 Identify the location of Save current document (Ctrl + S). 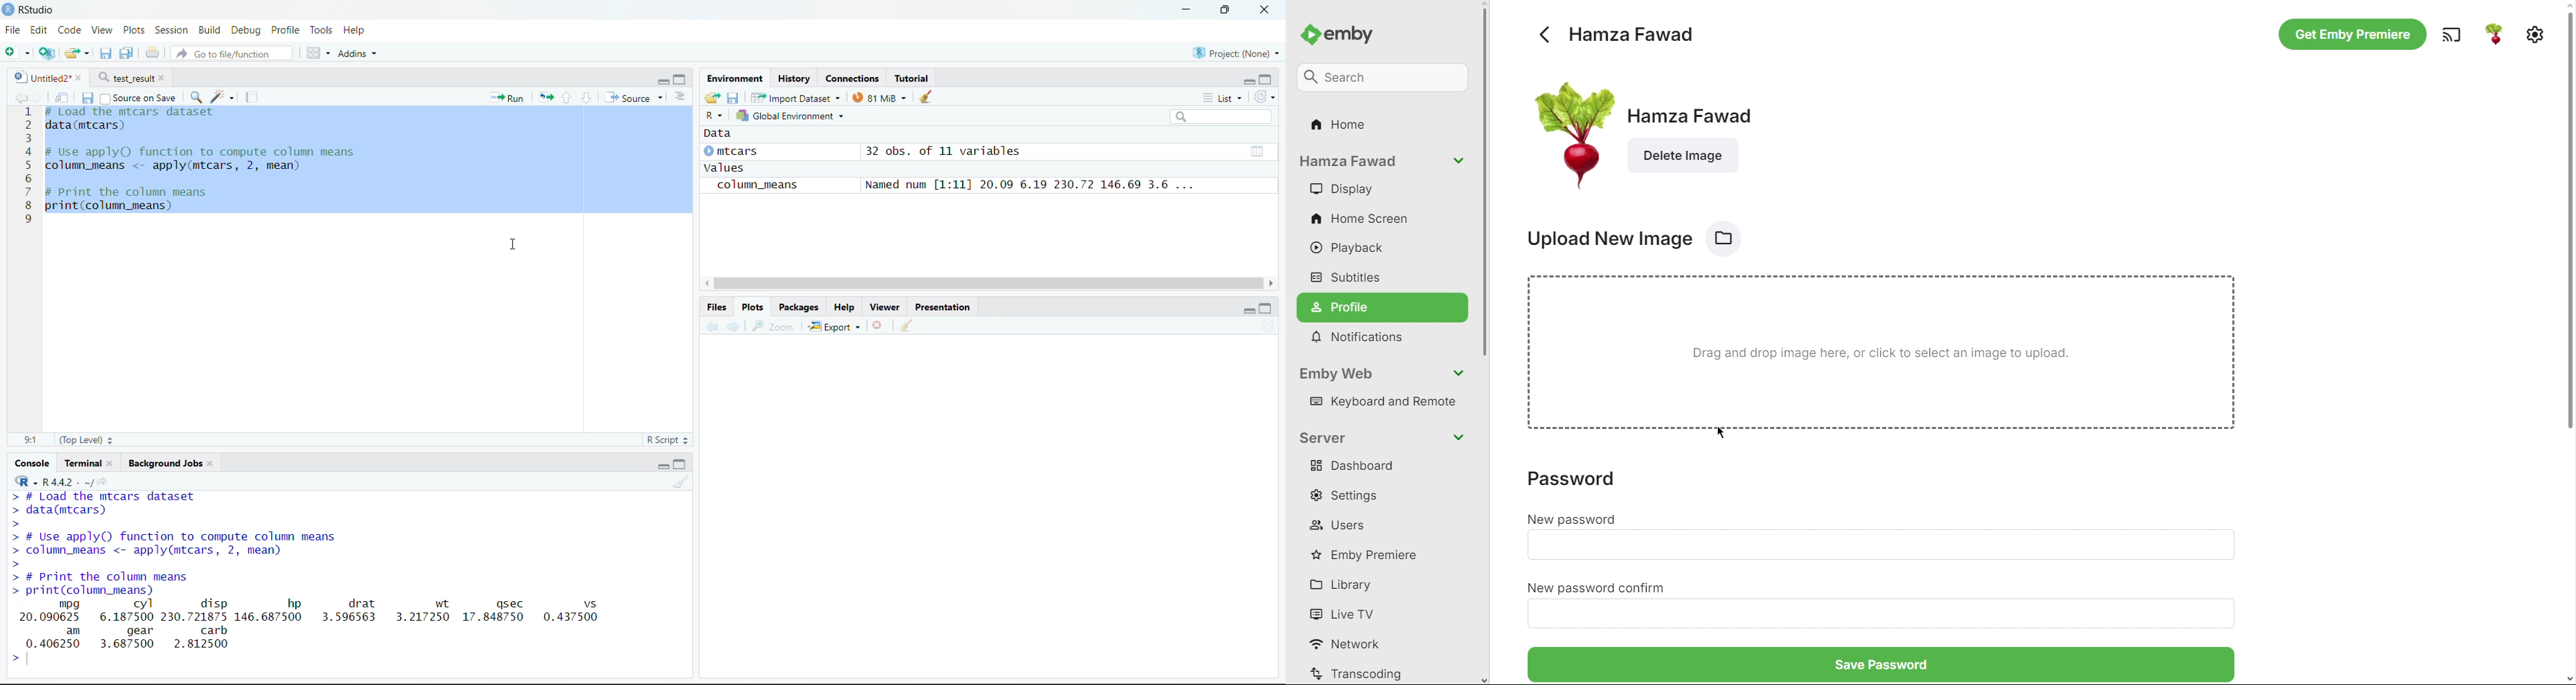
(127, 51).